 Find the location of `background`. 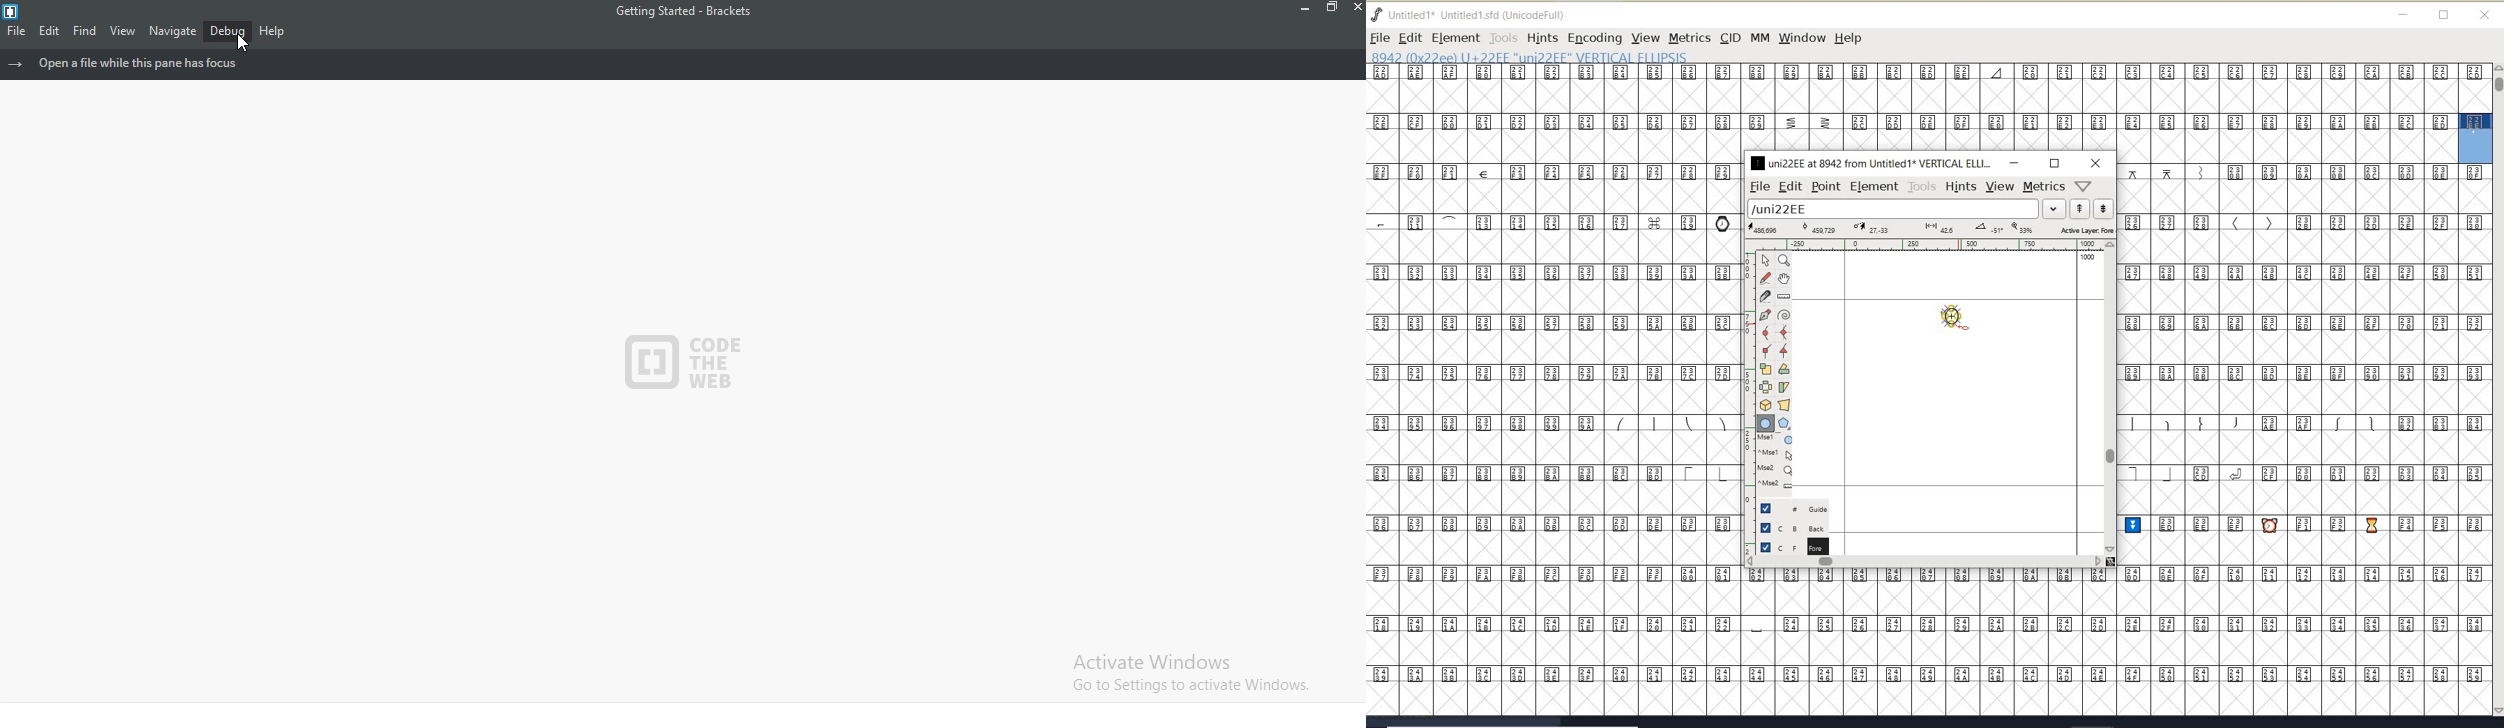

background is located at coordinates (1795, 527).